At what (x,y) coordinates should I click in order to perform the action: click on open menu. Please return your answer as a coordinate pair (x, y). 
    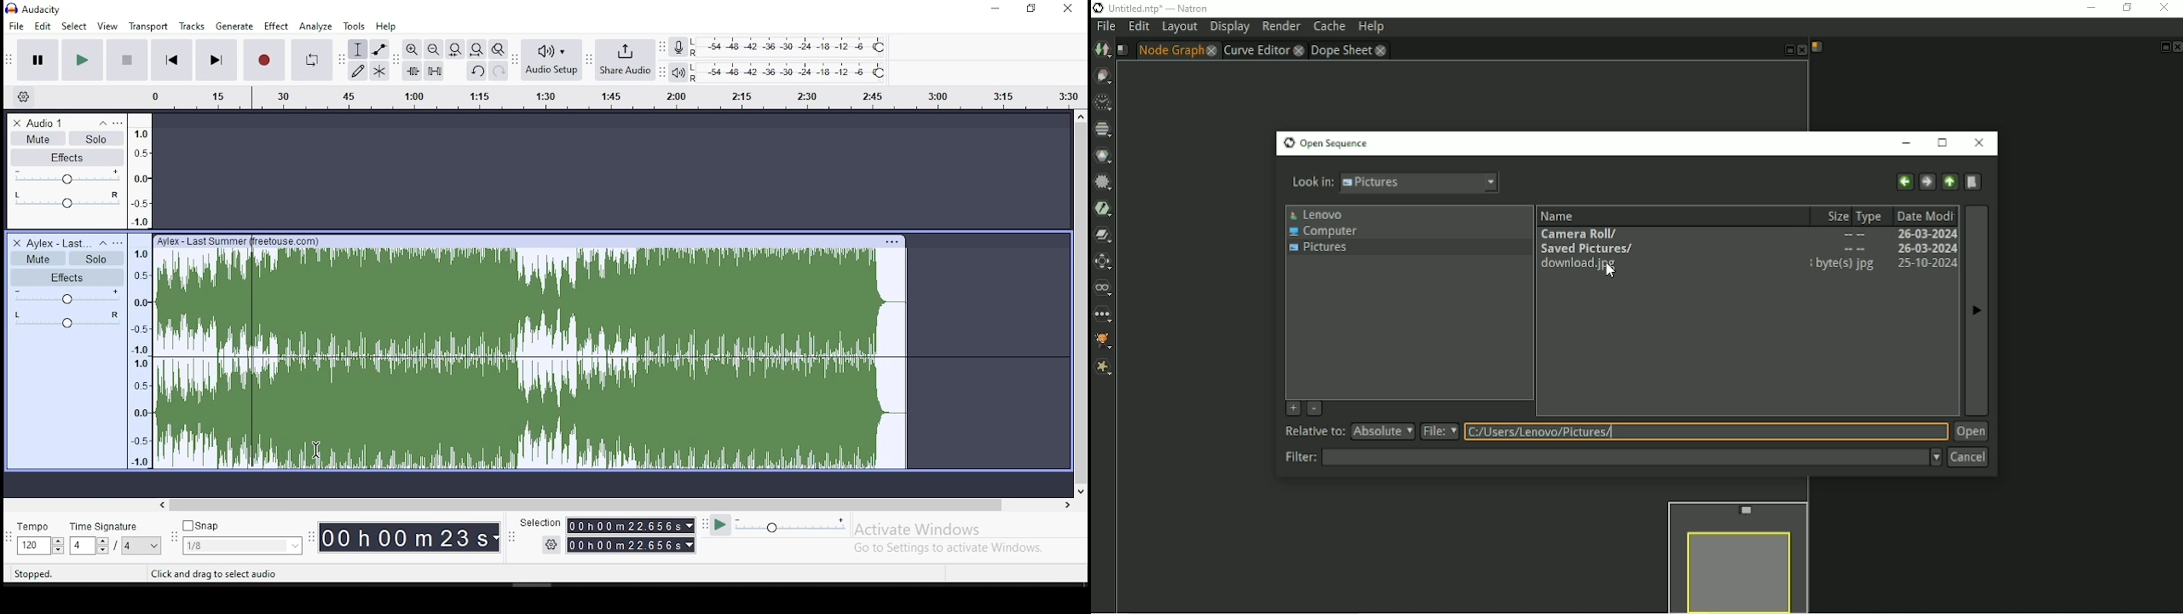
    Looking at the image, I should click on (595, 99).